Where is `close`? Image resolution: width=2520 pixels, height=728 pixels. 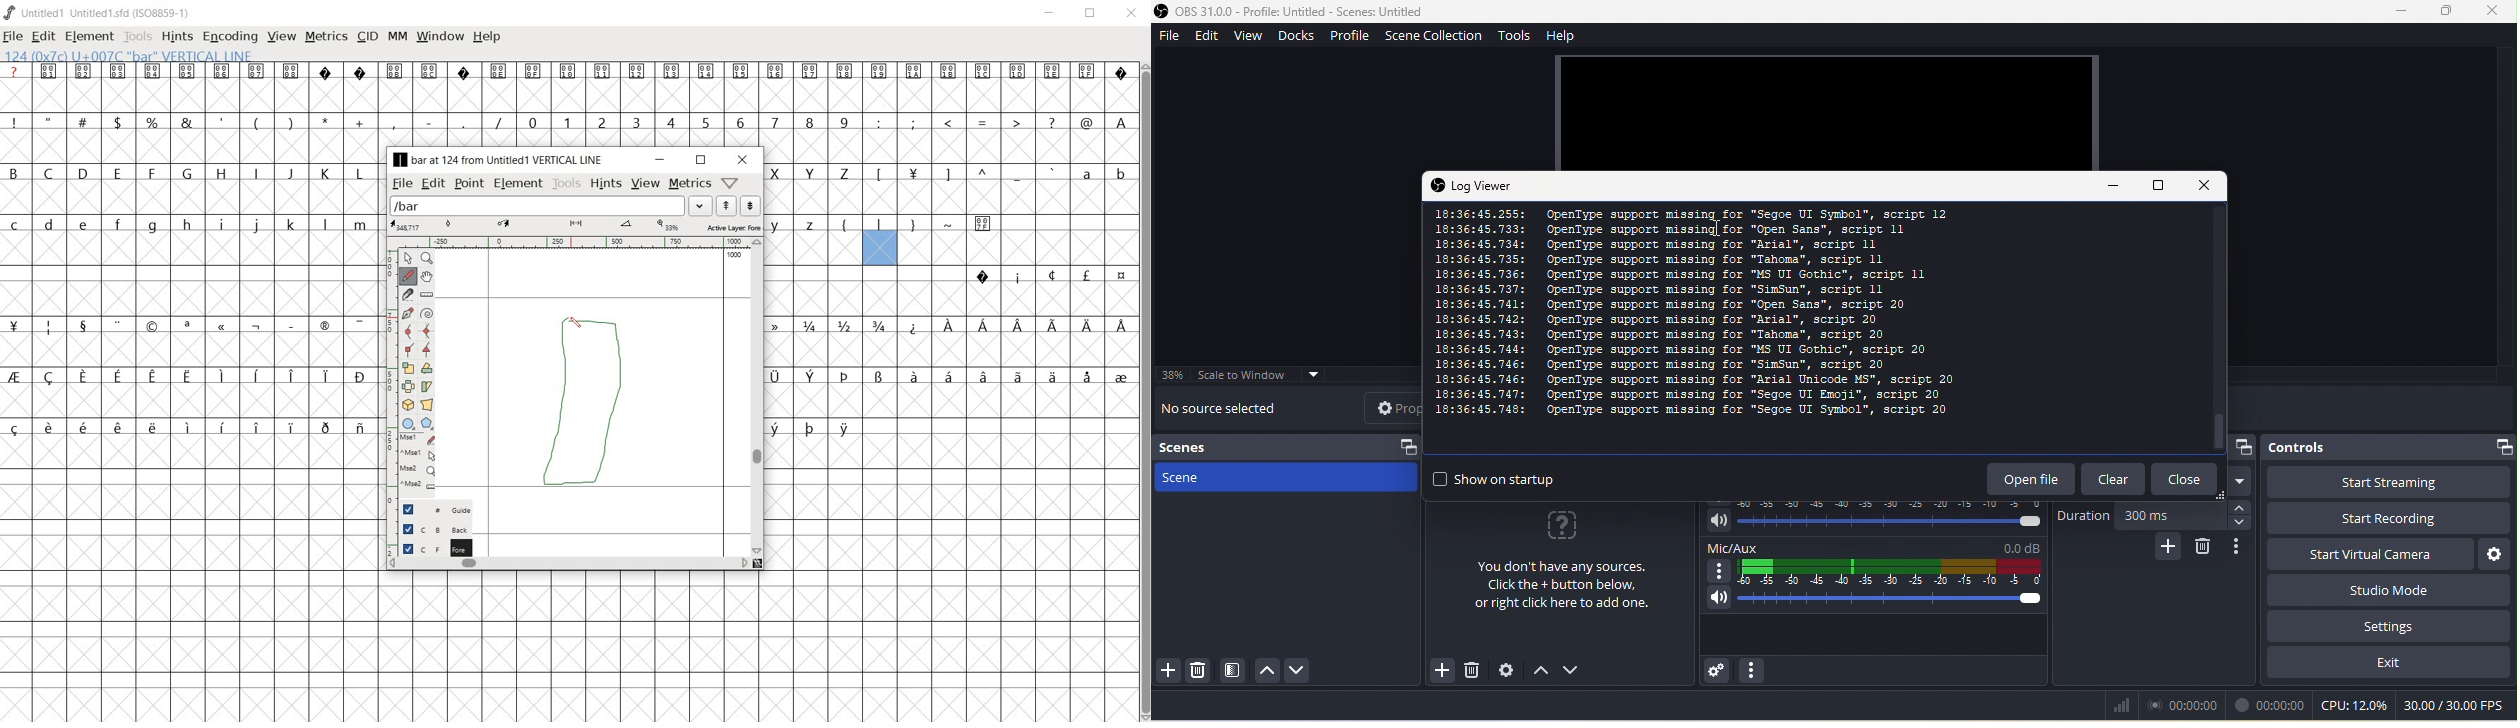
close is located at coordinates (2185, 477).